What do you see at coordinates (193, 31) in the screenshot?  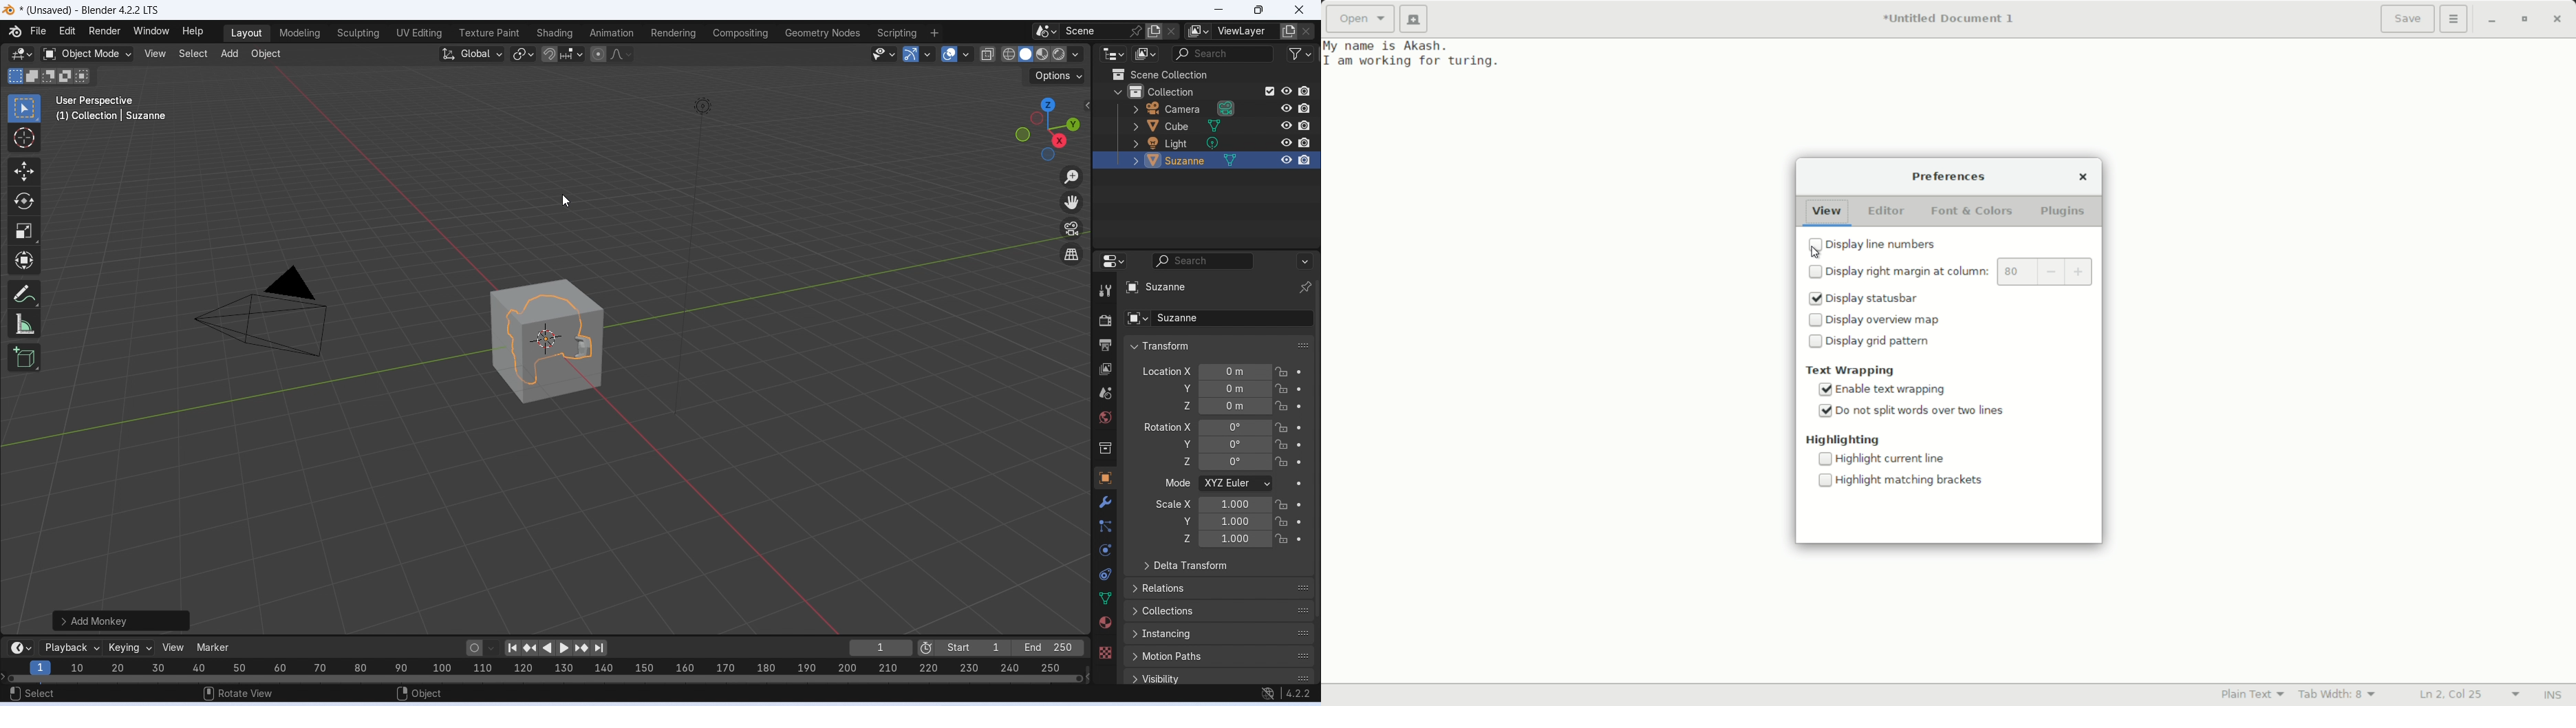 I see `Help` at bounding box center [193, 31].